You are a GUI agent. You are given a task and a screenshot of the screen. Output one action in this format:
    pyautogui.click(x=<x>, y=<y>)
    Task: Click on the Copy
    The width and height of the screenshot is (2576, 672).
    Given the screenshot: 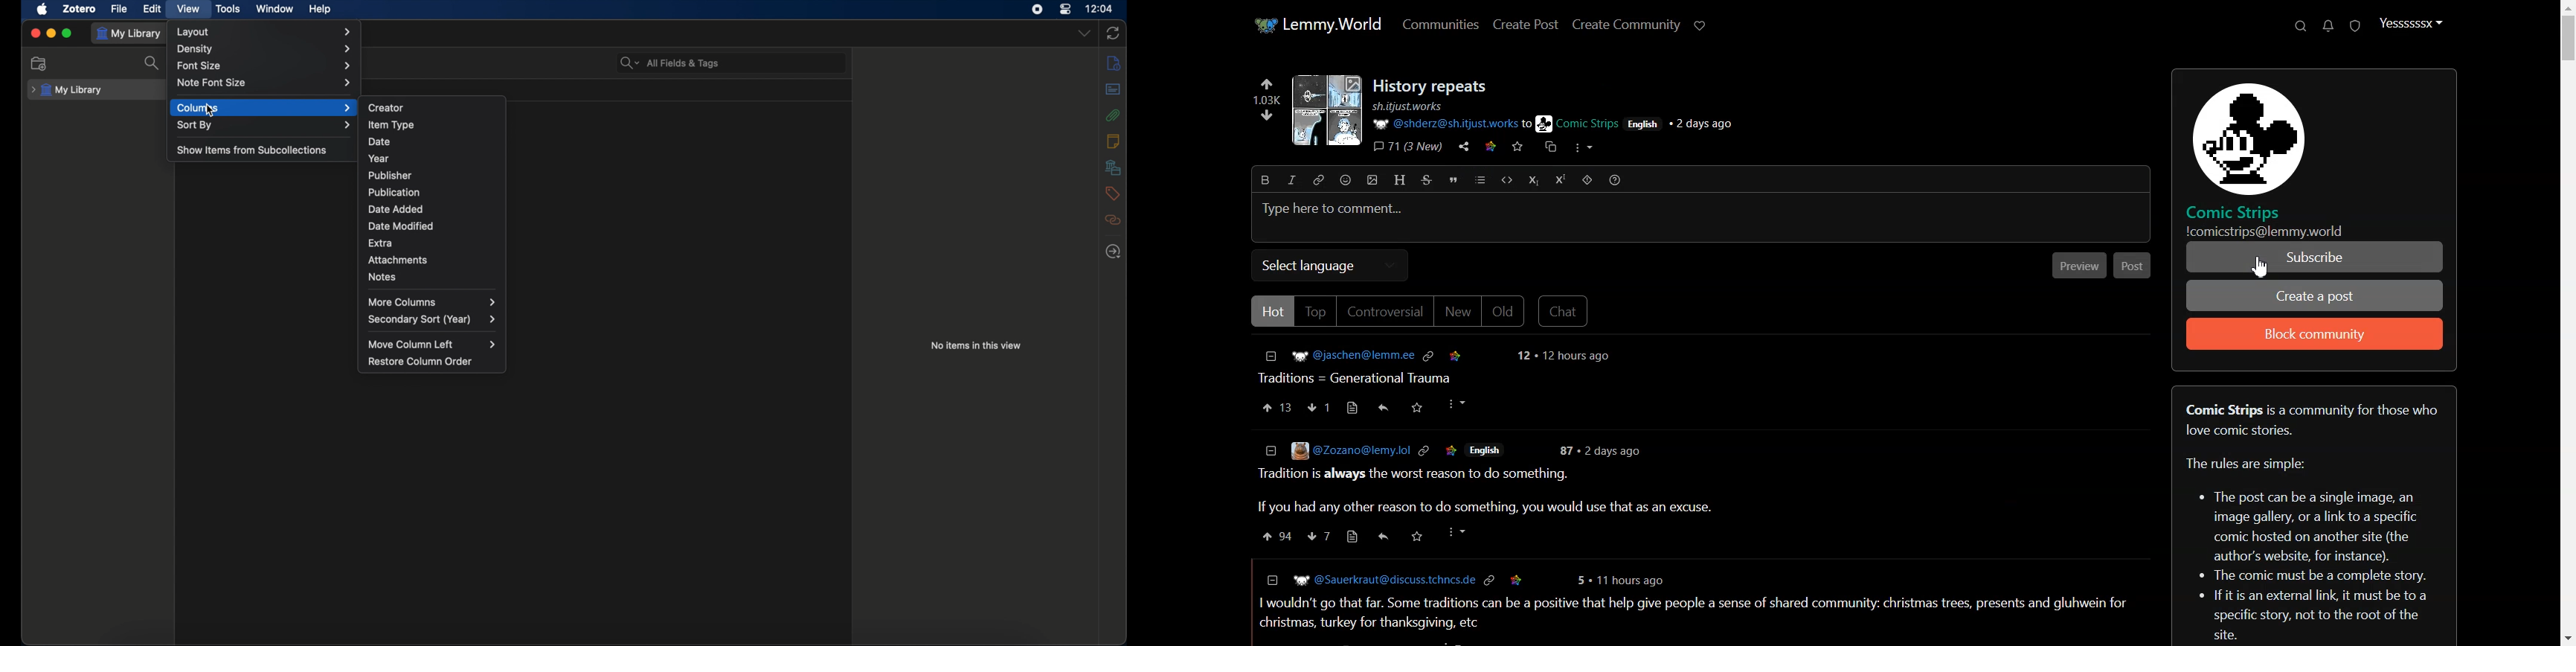 What is the action you would take?
    pyautogui.click(x=1548, y=150)
    